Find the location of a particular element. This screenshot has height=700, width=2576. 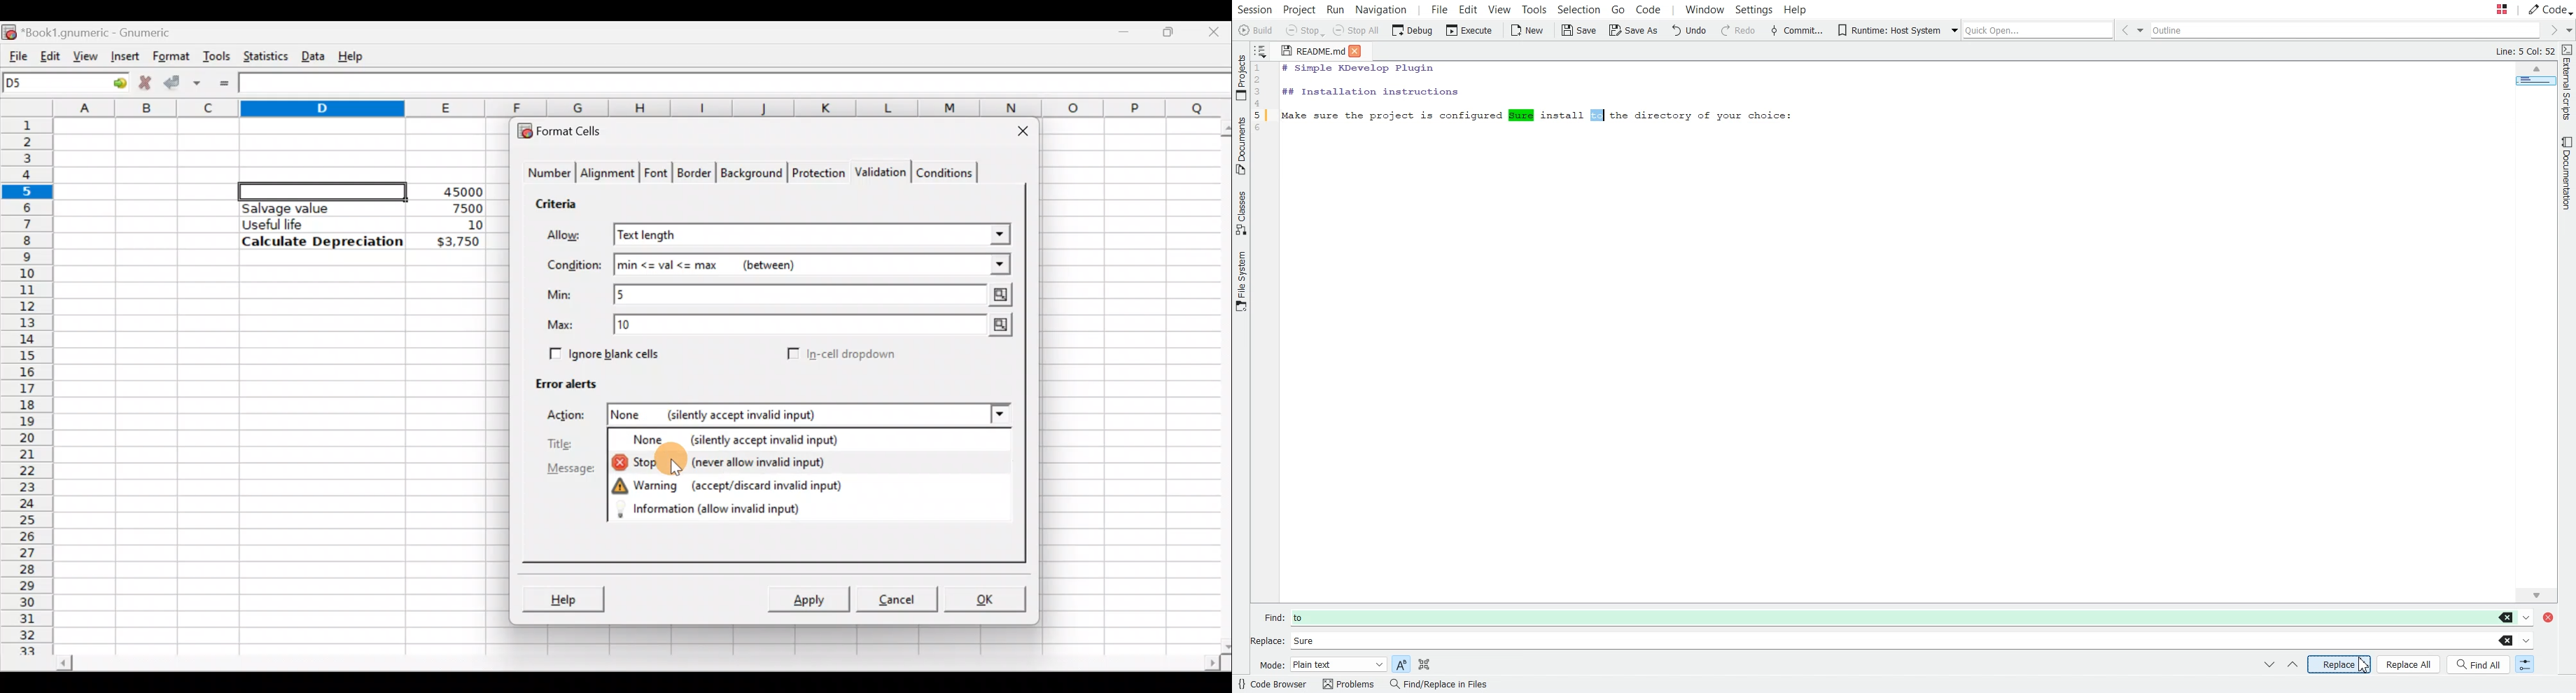

Error alerts is located at coordinates (560, 381).